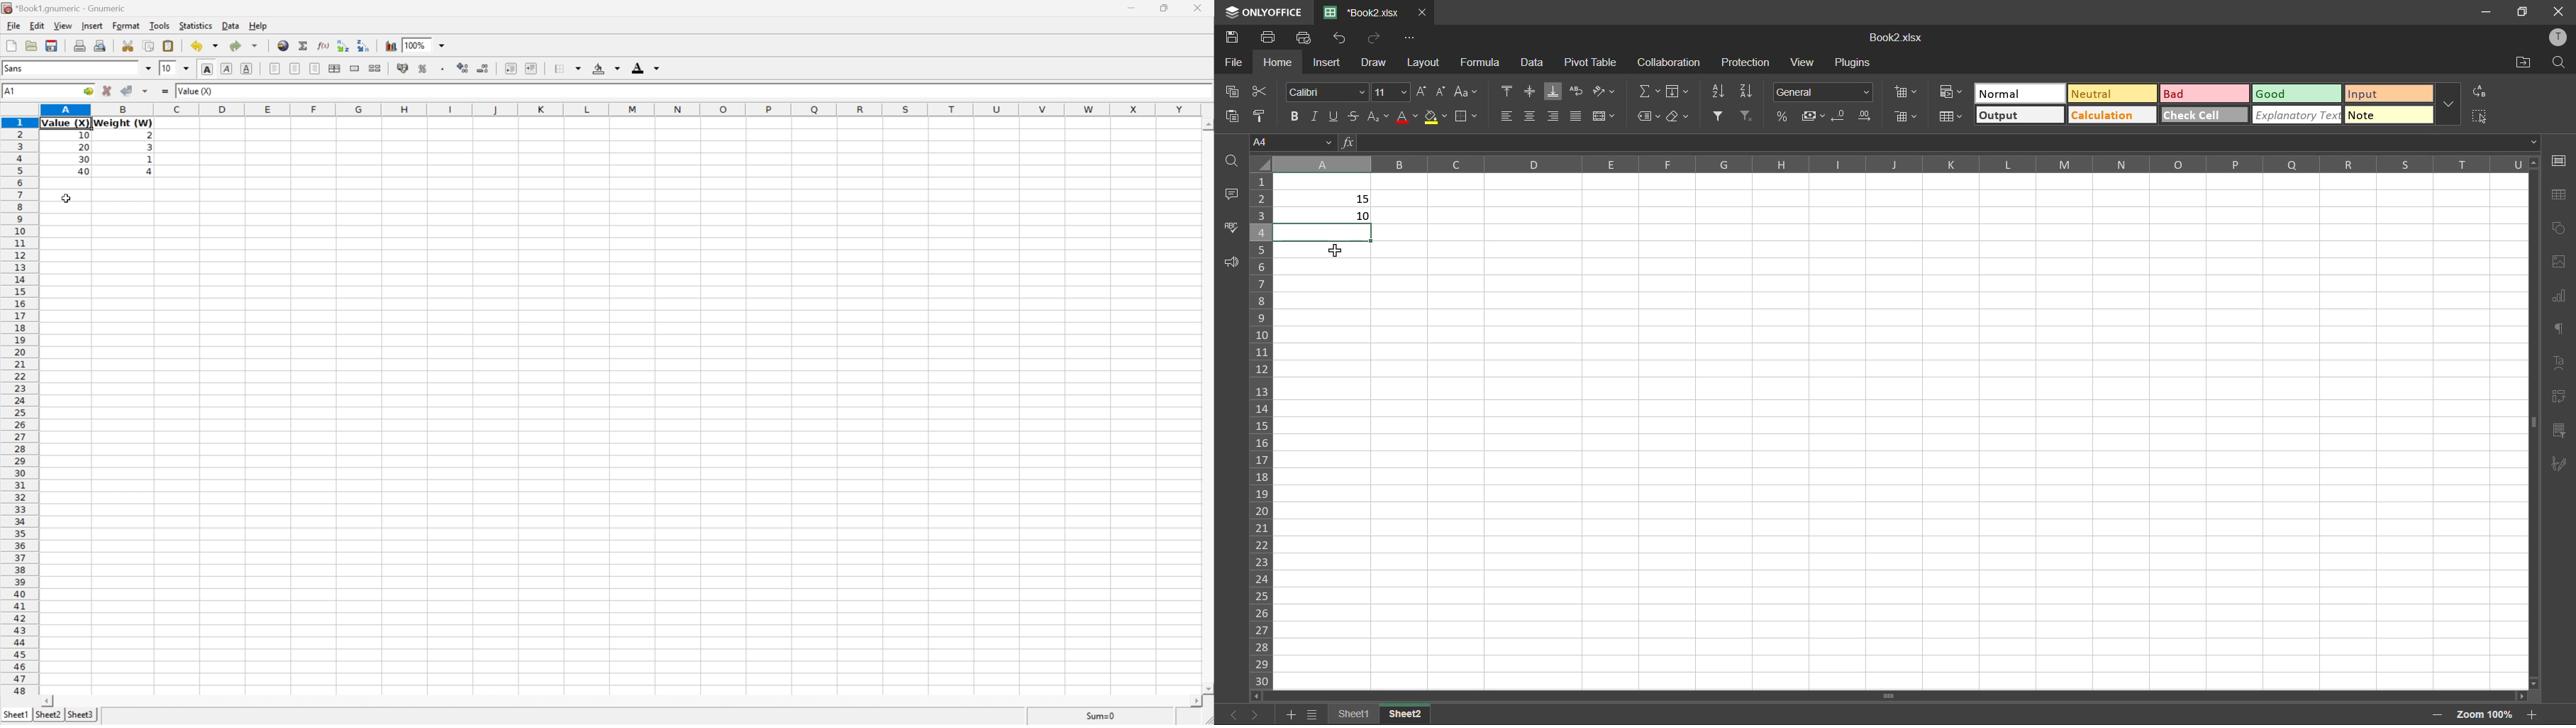 The image size is (2576, 728). Describe the element at coordinates (1255, 714) in the screenshot. I see `next` at that location.